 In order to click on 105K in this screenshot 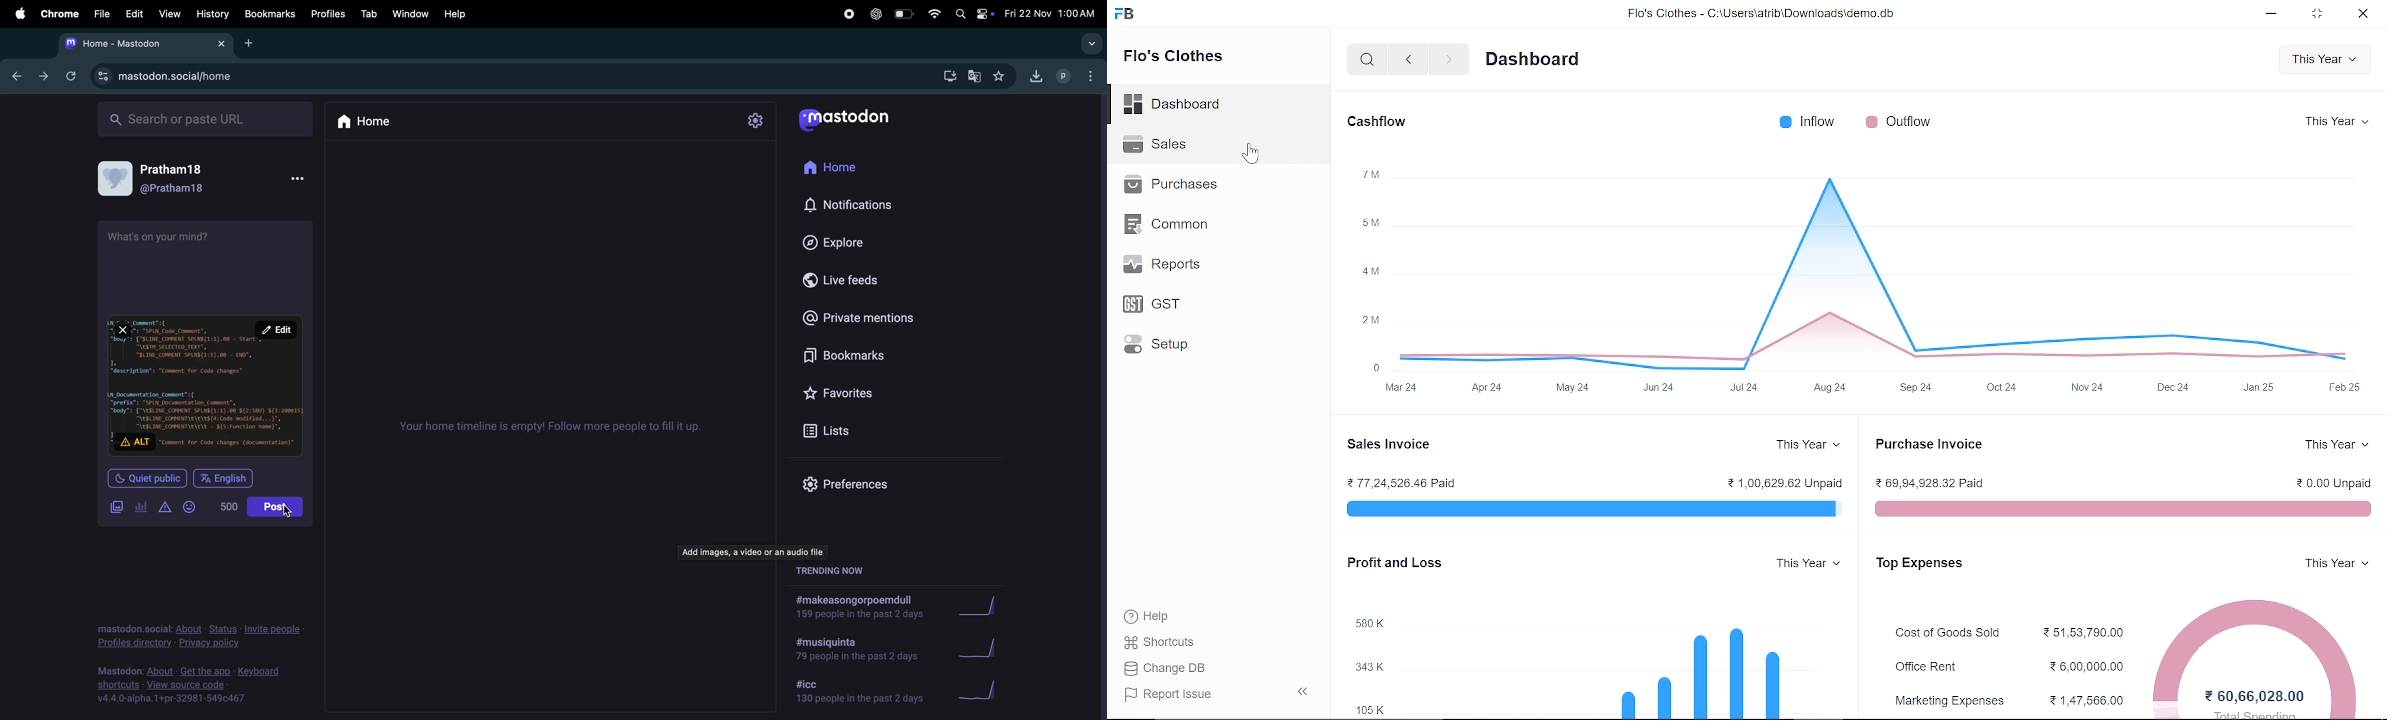, I will do `click(1372, 708)`.